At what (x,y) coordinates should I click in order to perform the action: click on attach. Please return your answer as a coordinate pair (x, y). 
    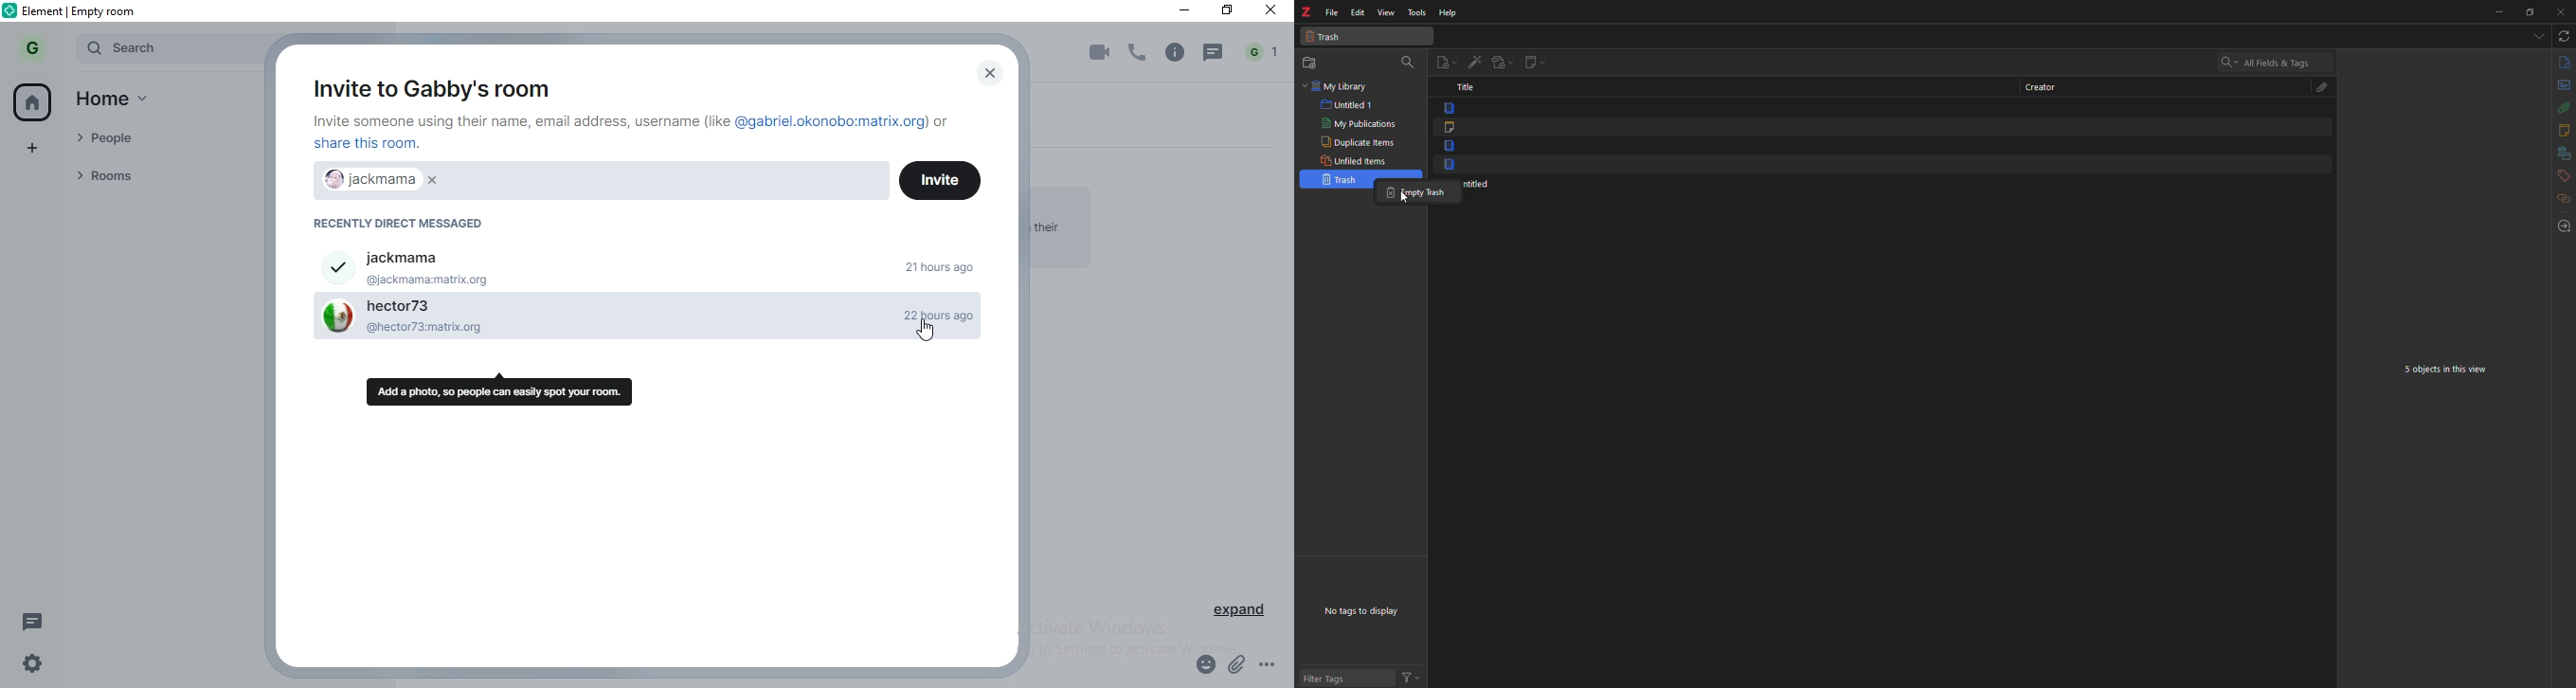
    Looking at the image, I should click on (2325, 87).